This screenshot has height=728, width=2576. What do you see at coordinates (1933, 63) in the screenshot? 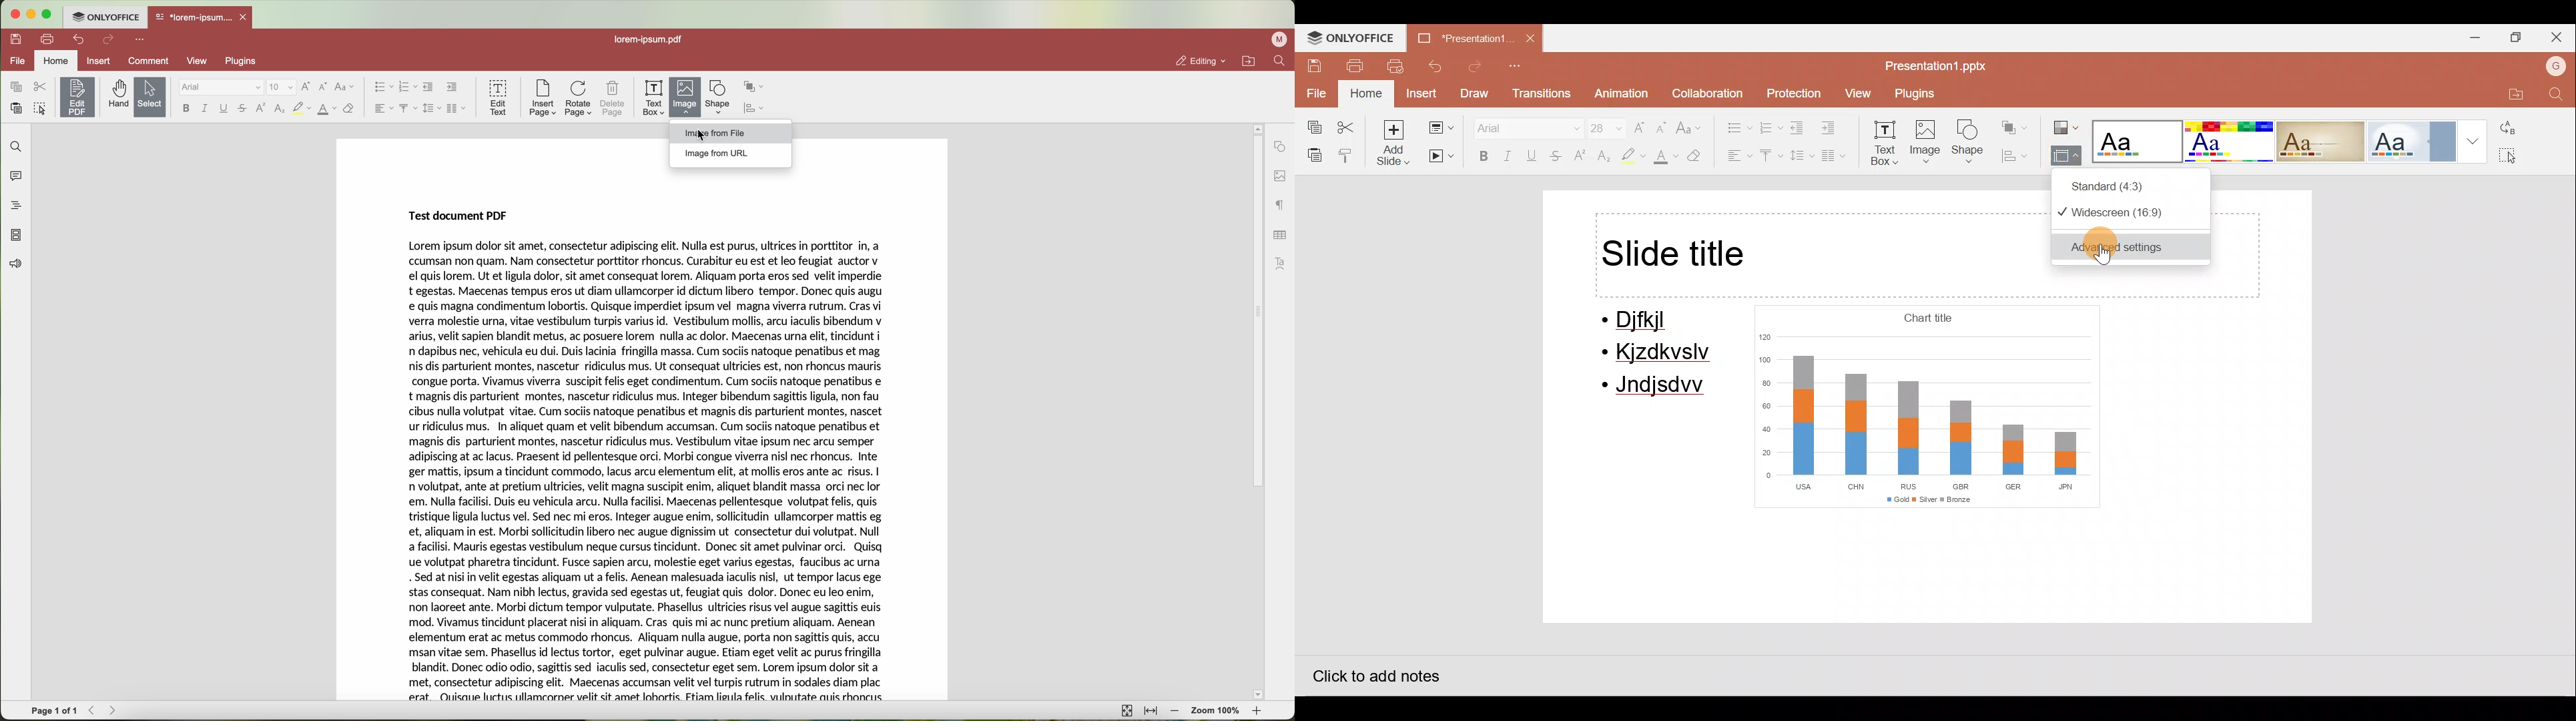
I see `Presentation1.pptx` at bounding box center [1933, 63].